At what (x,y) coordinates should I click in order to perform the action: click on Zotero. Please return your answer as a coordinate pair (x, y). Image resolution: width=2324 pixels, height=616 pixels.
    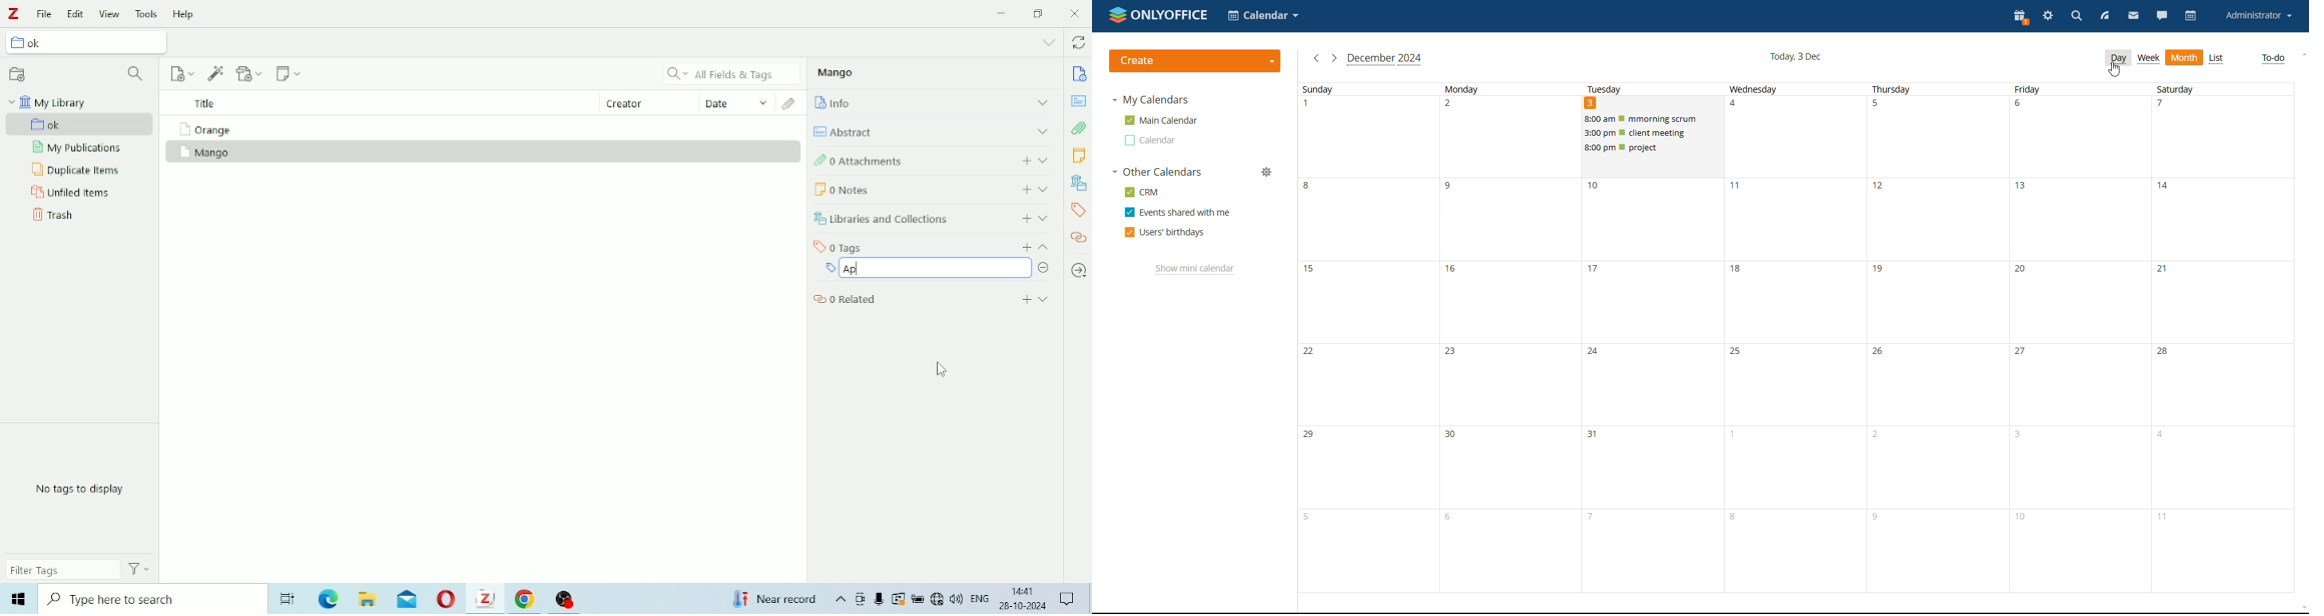
    Looking at the image, I should click on (487, 599).